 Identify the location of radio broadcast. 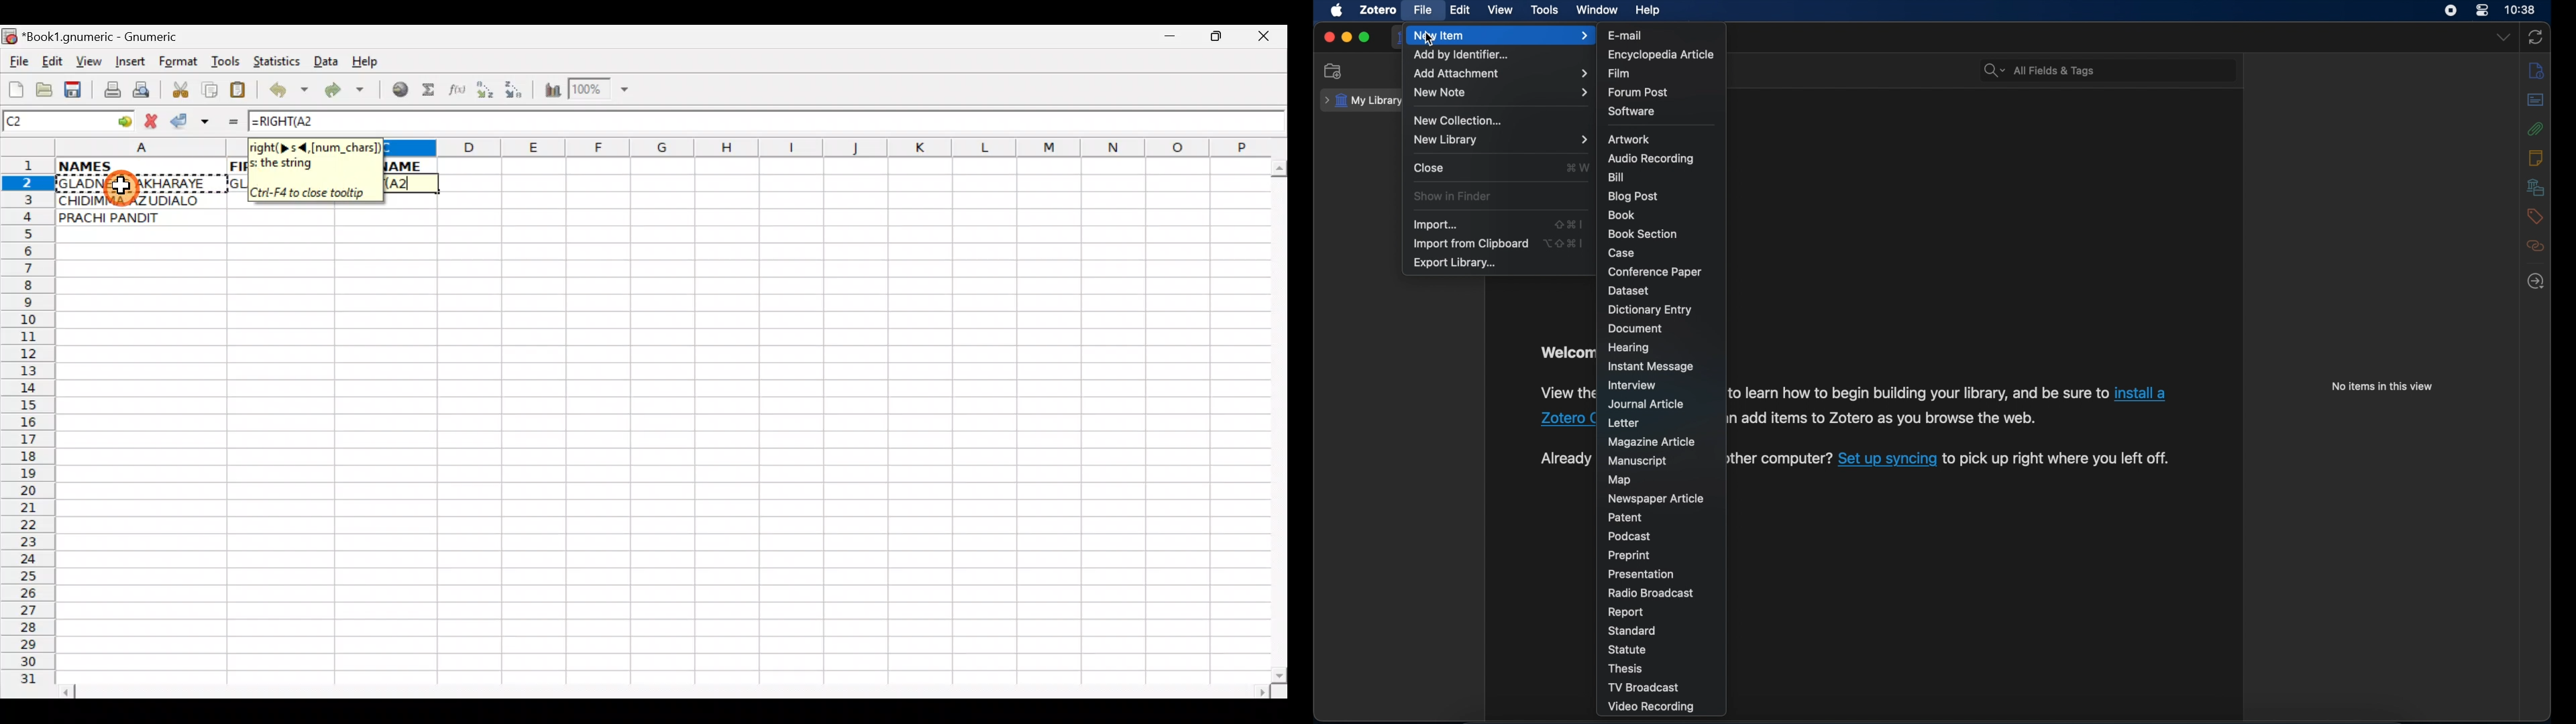
(1651, 593).